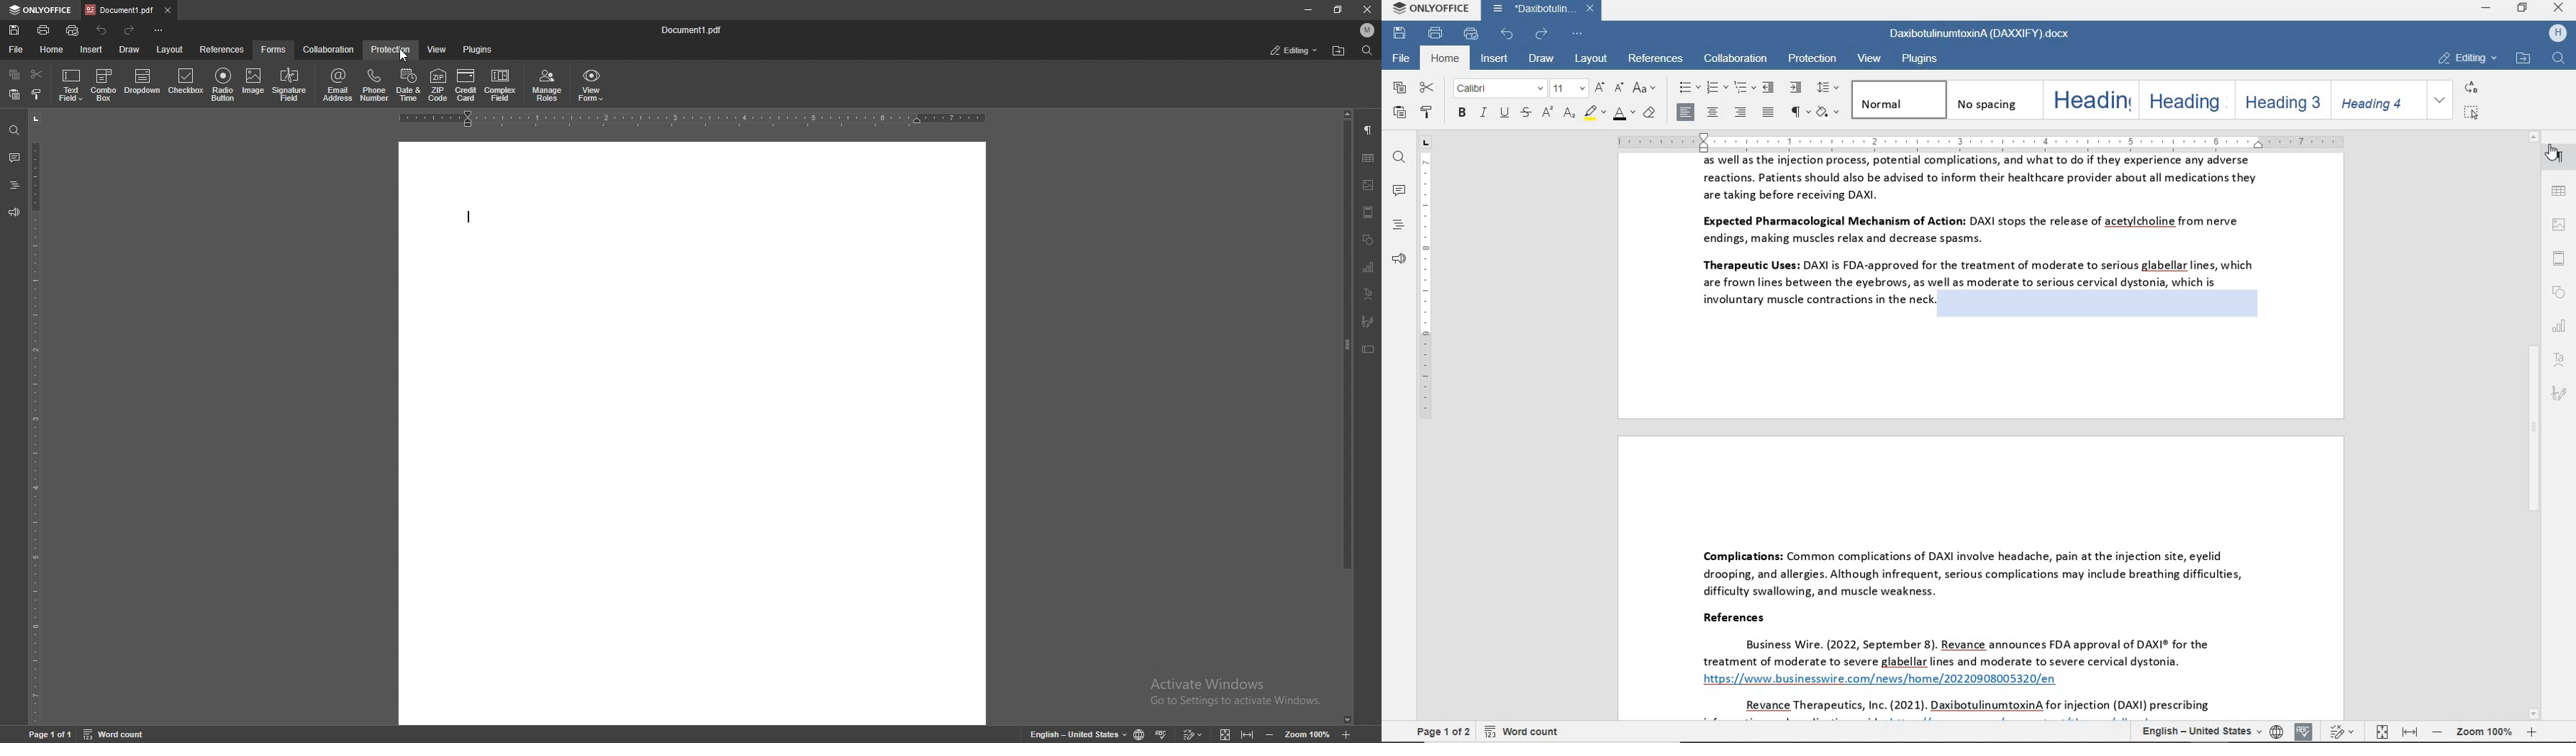  I want to click on manage roles, so click(547, 85).